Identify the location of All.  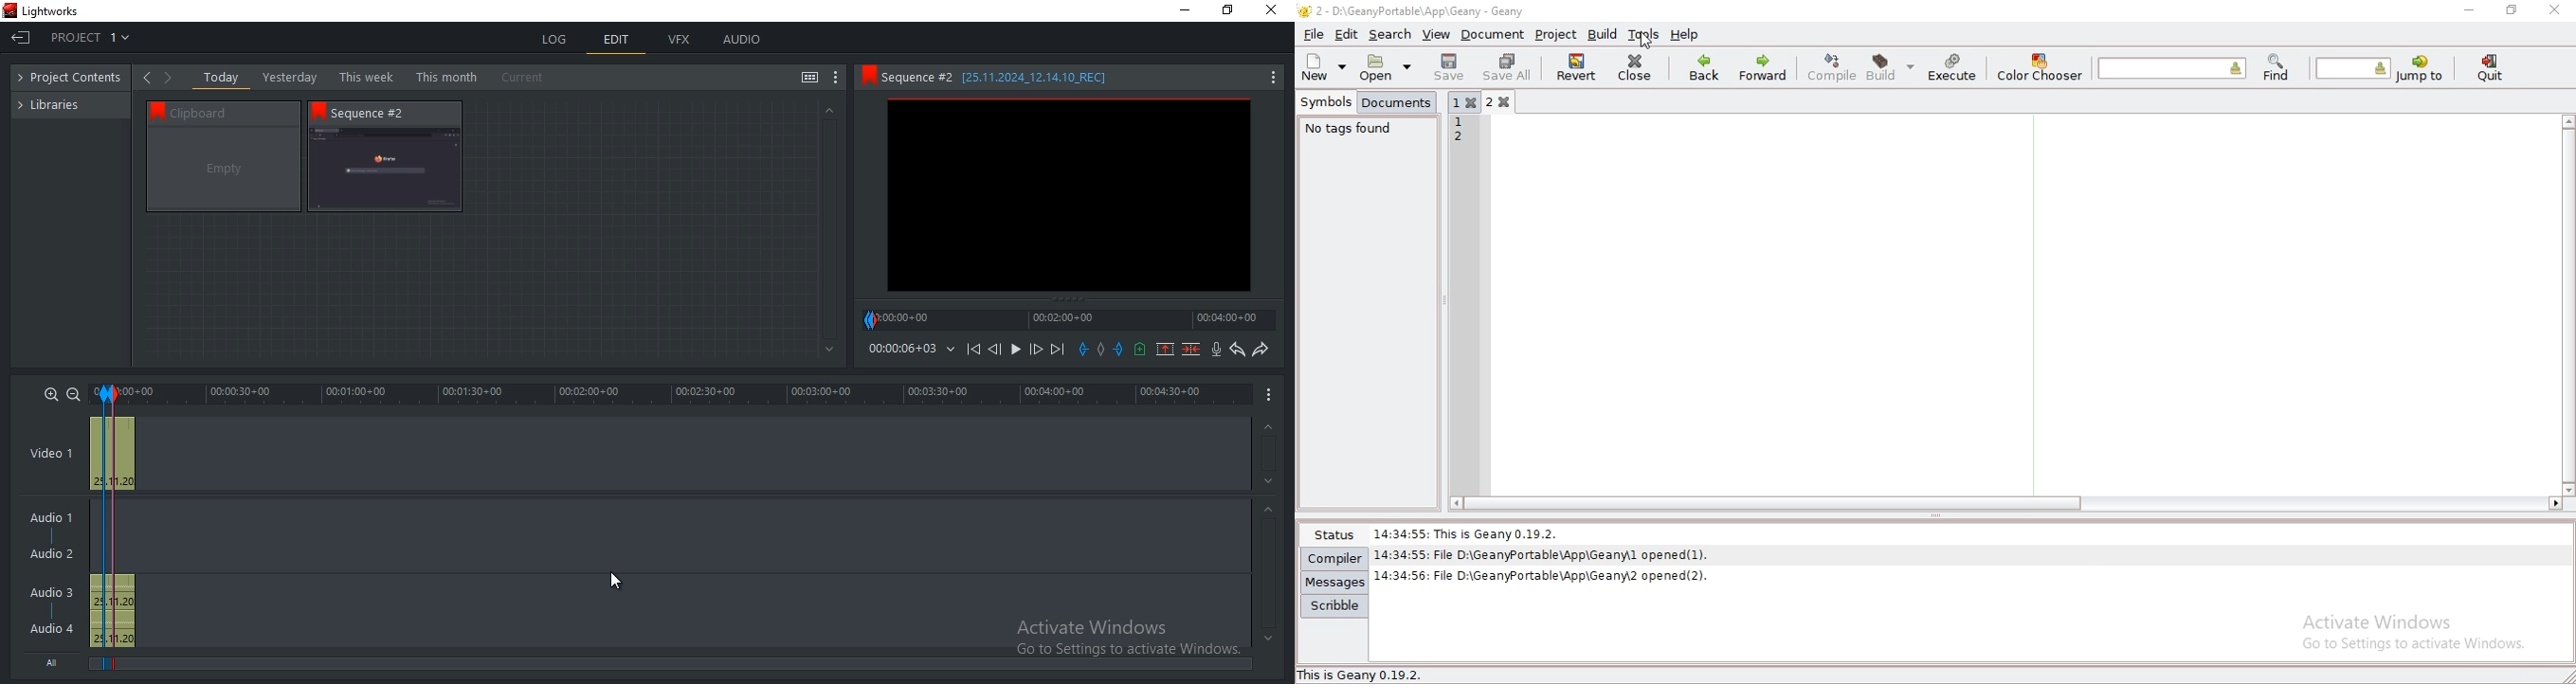
(56, 660).